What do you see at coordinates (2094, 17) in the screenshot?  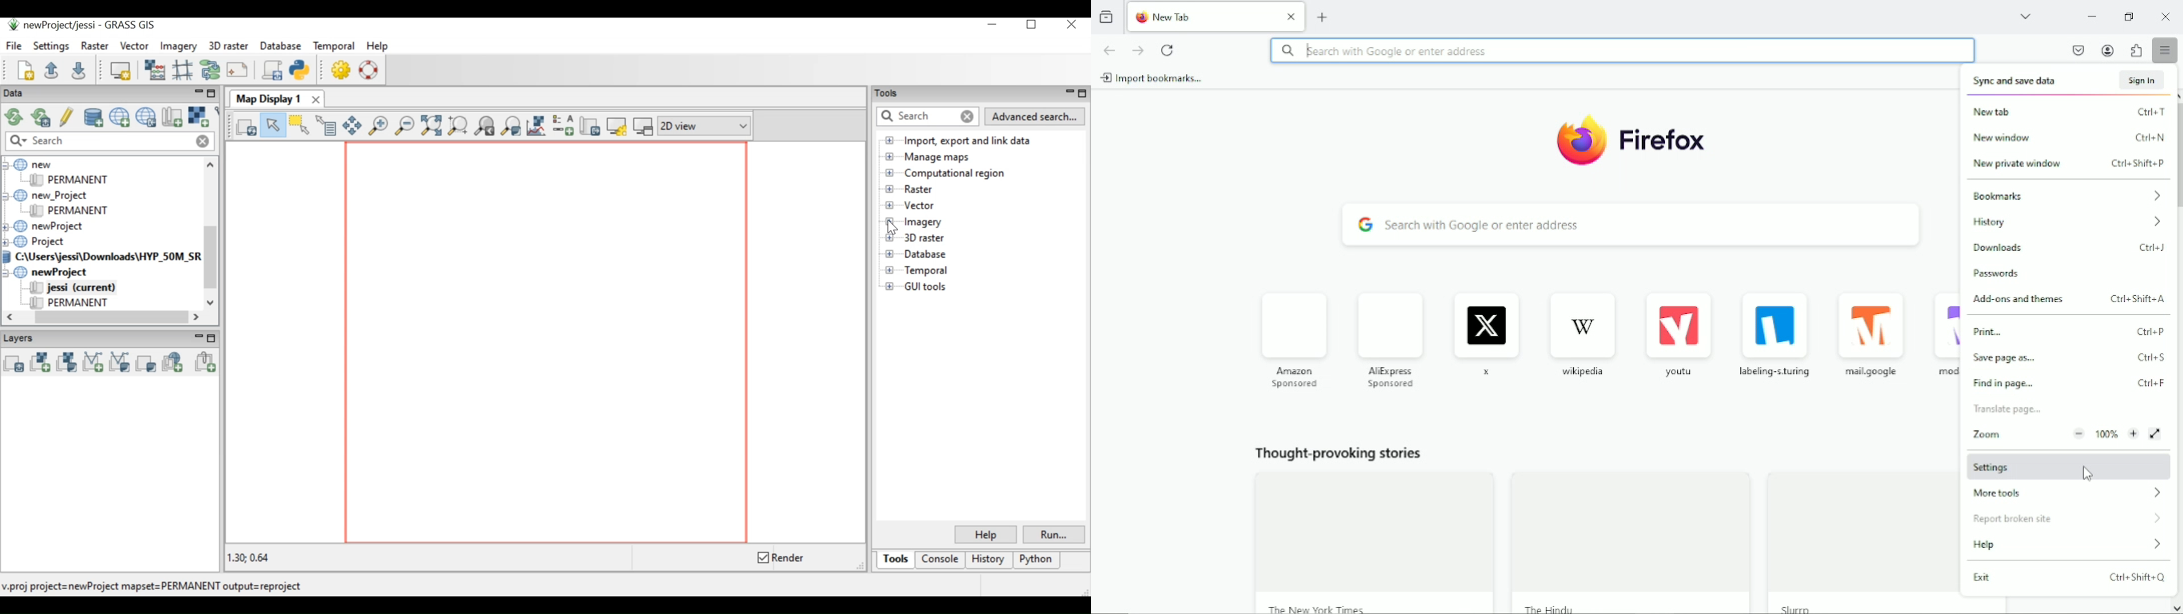 I see `Minimize` at bounding box center [2094, 17].